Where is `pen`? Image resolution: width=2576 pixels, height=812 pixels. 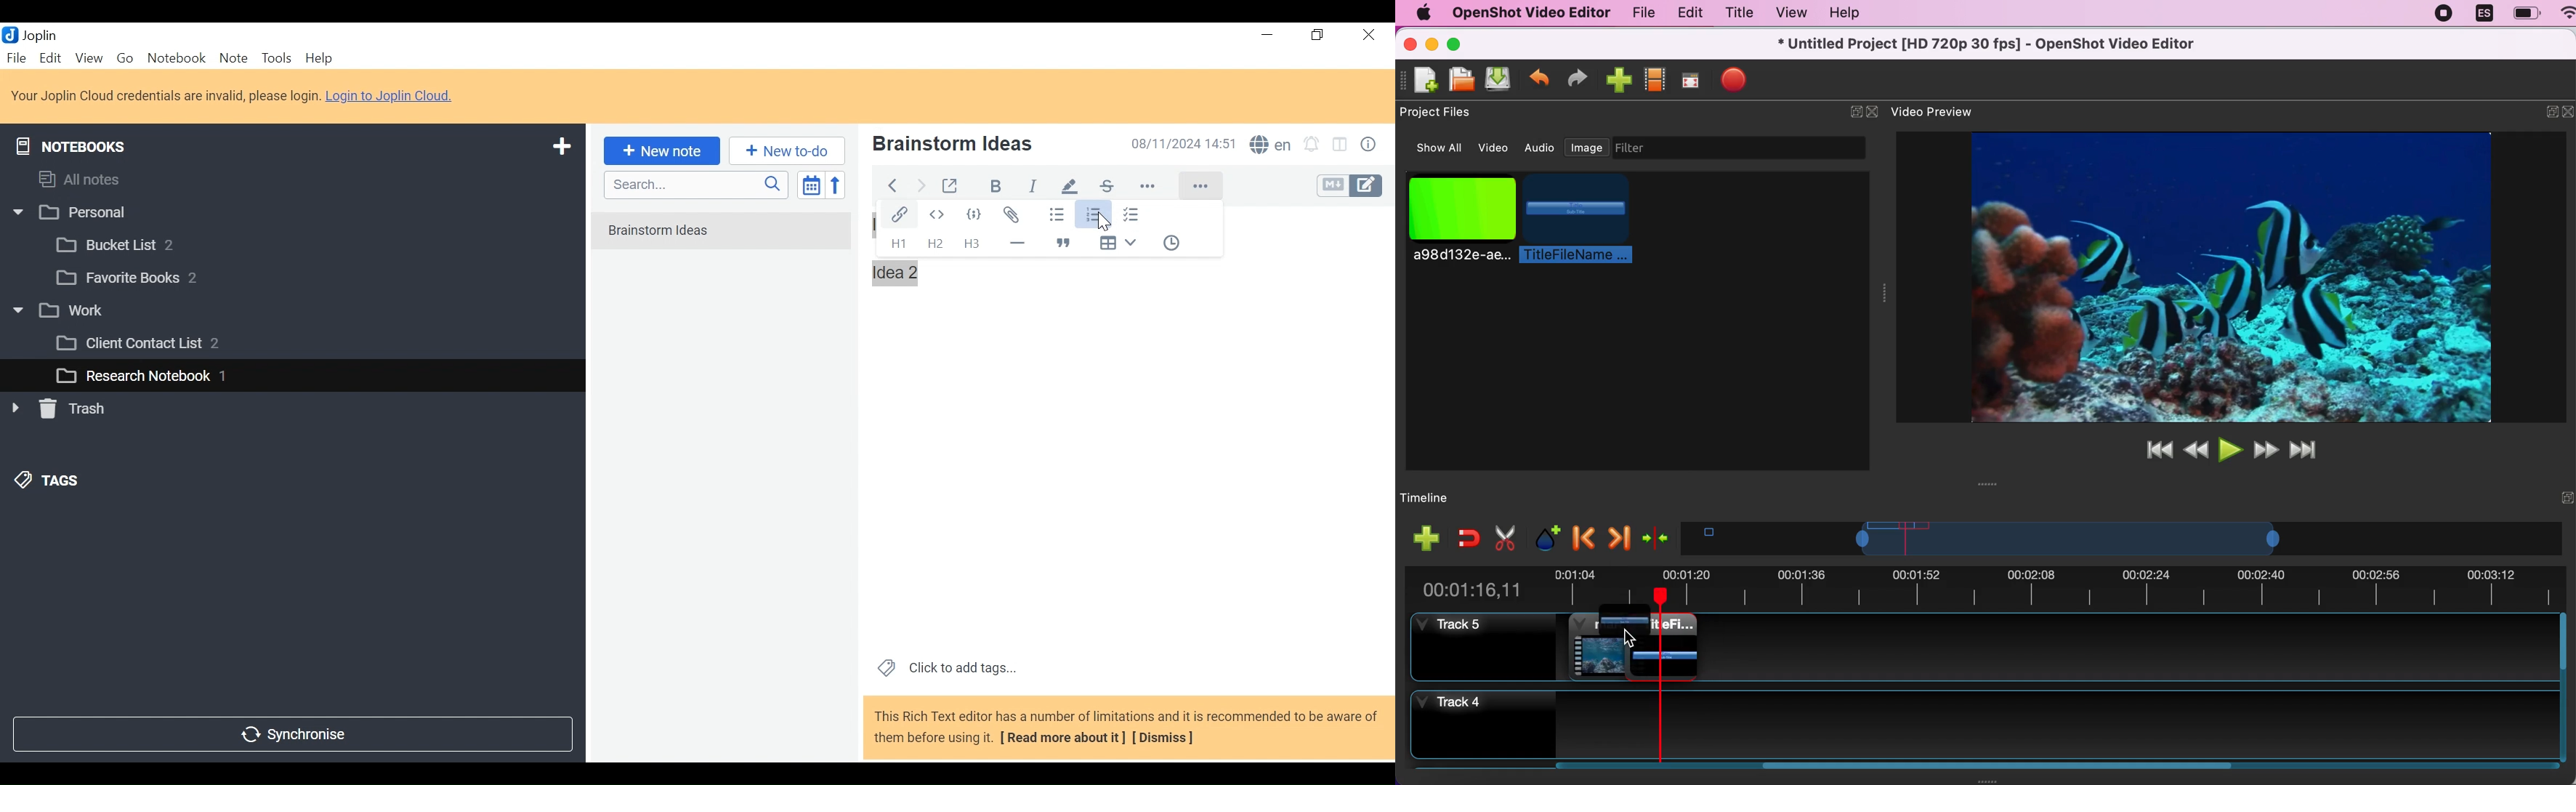
pen is located at coordinates (1069, 183).